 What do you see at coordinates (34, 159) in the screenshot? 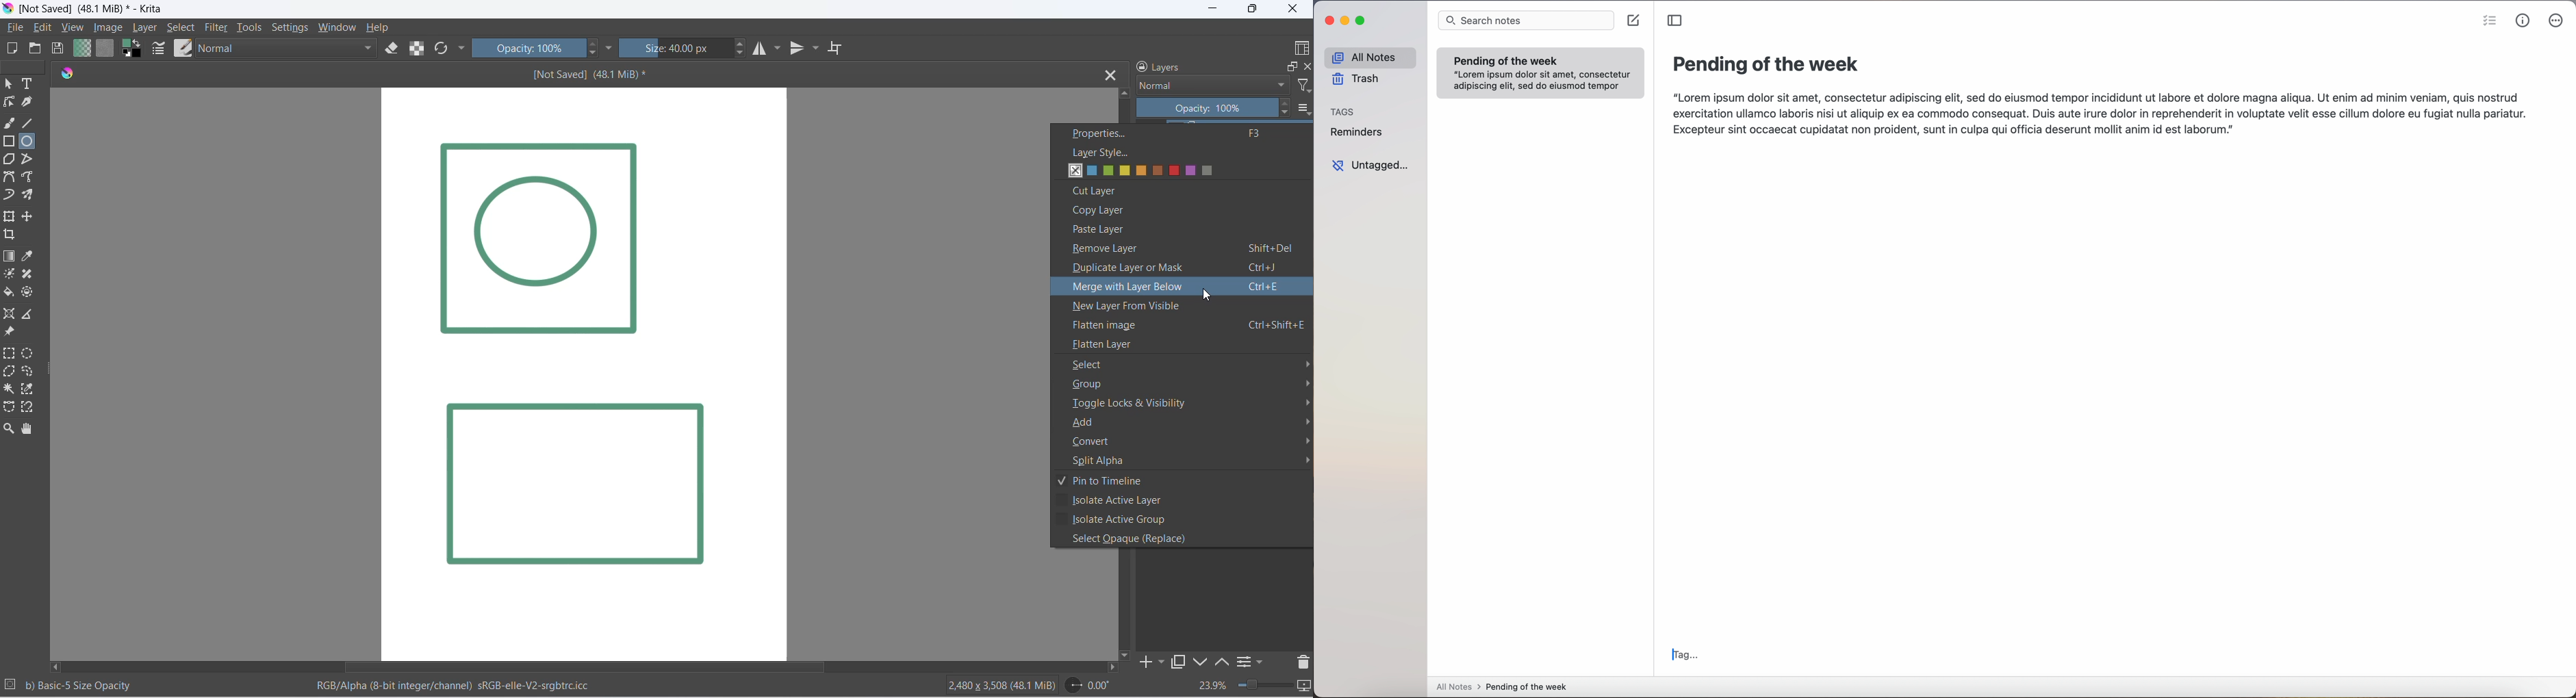
I see `polyline tool` at bounding box center [34, 159].